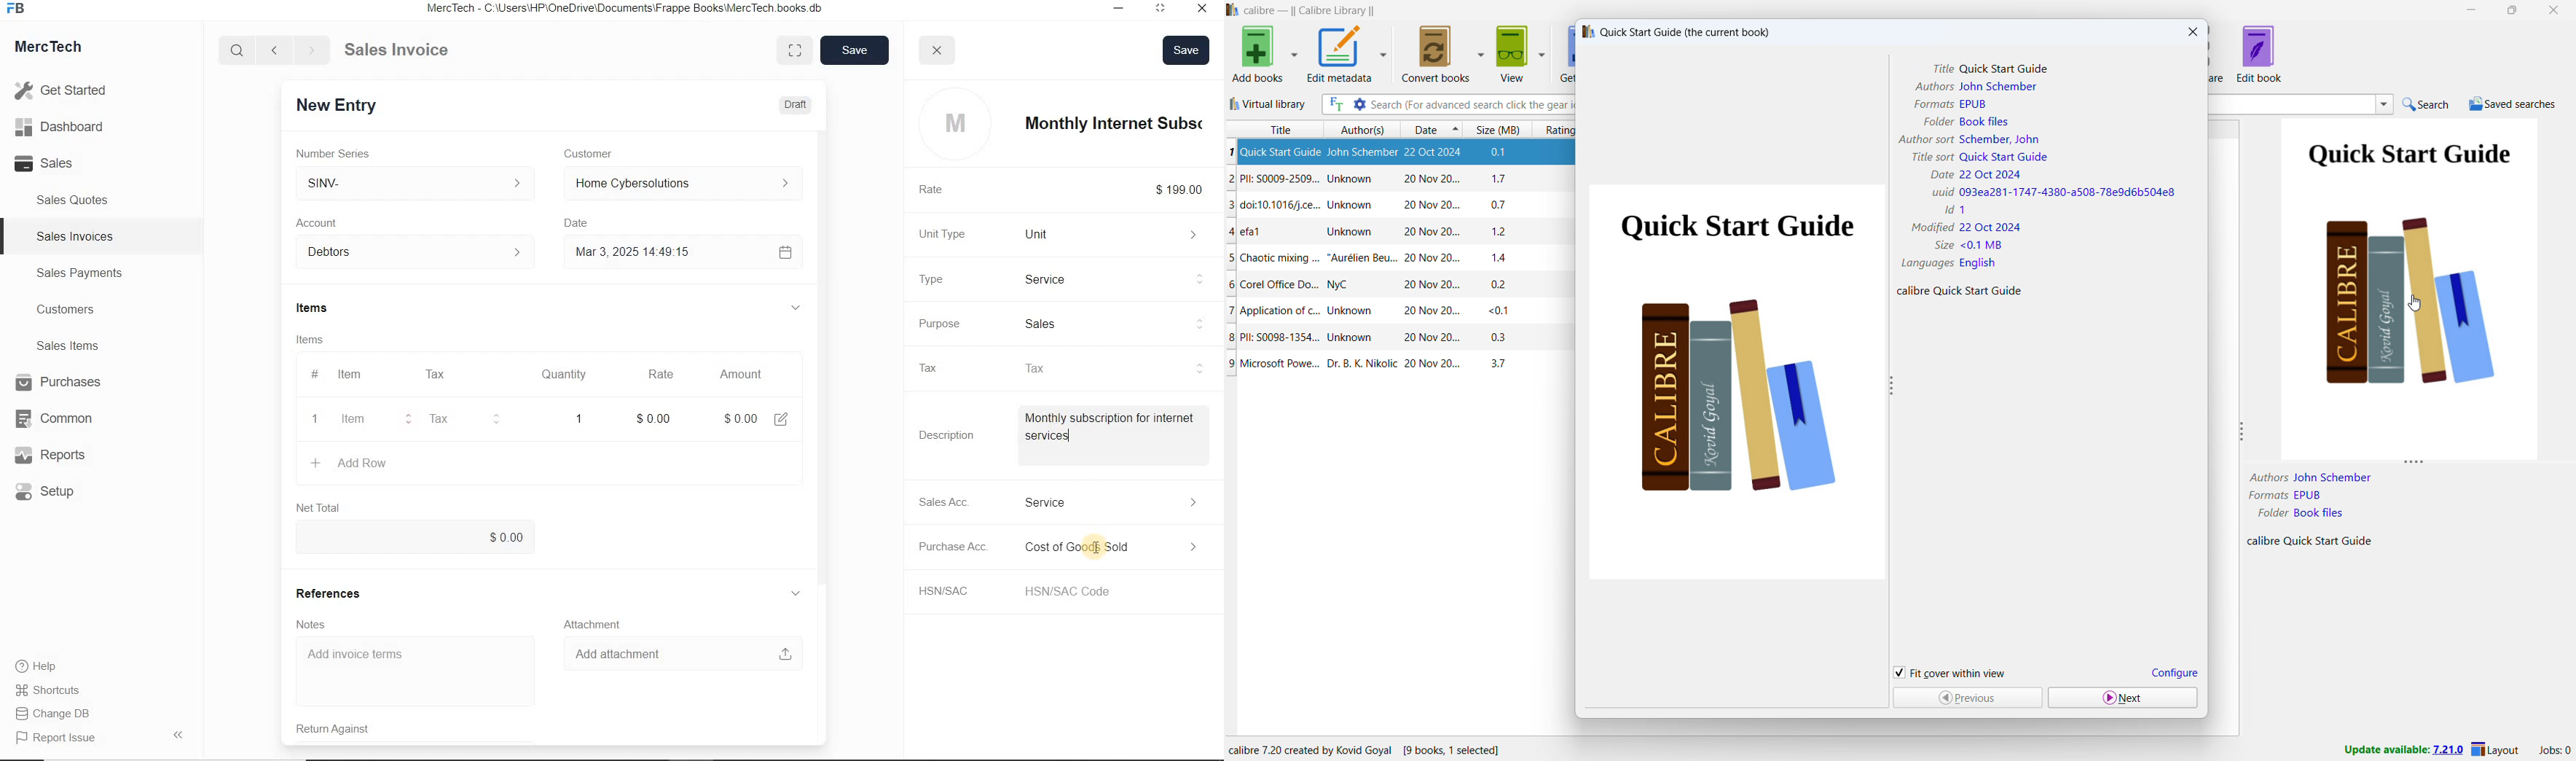  What do you see at coordinates (1942, 245) in the screenshot?
I see `Size` at bounding box center [1942, 245].